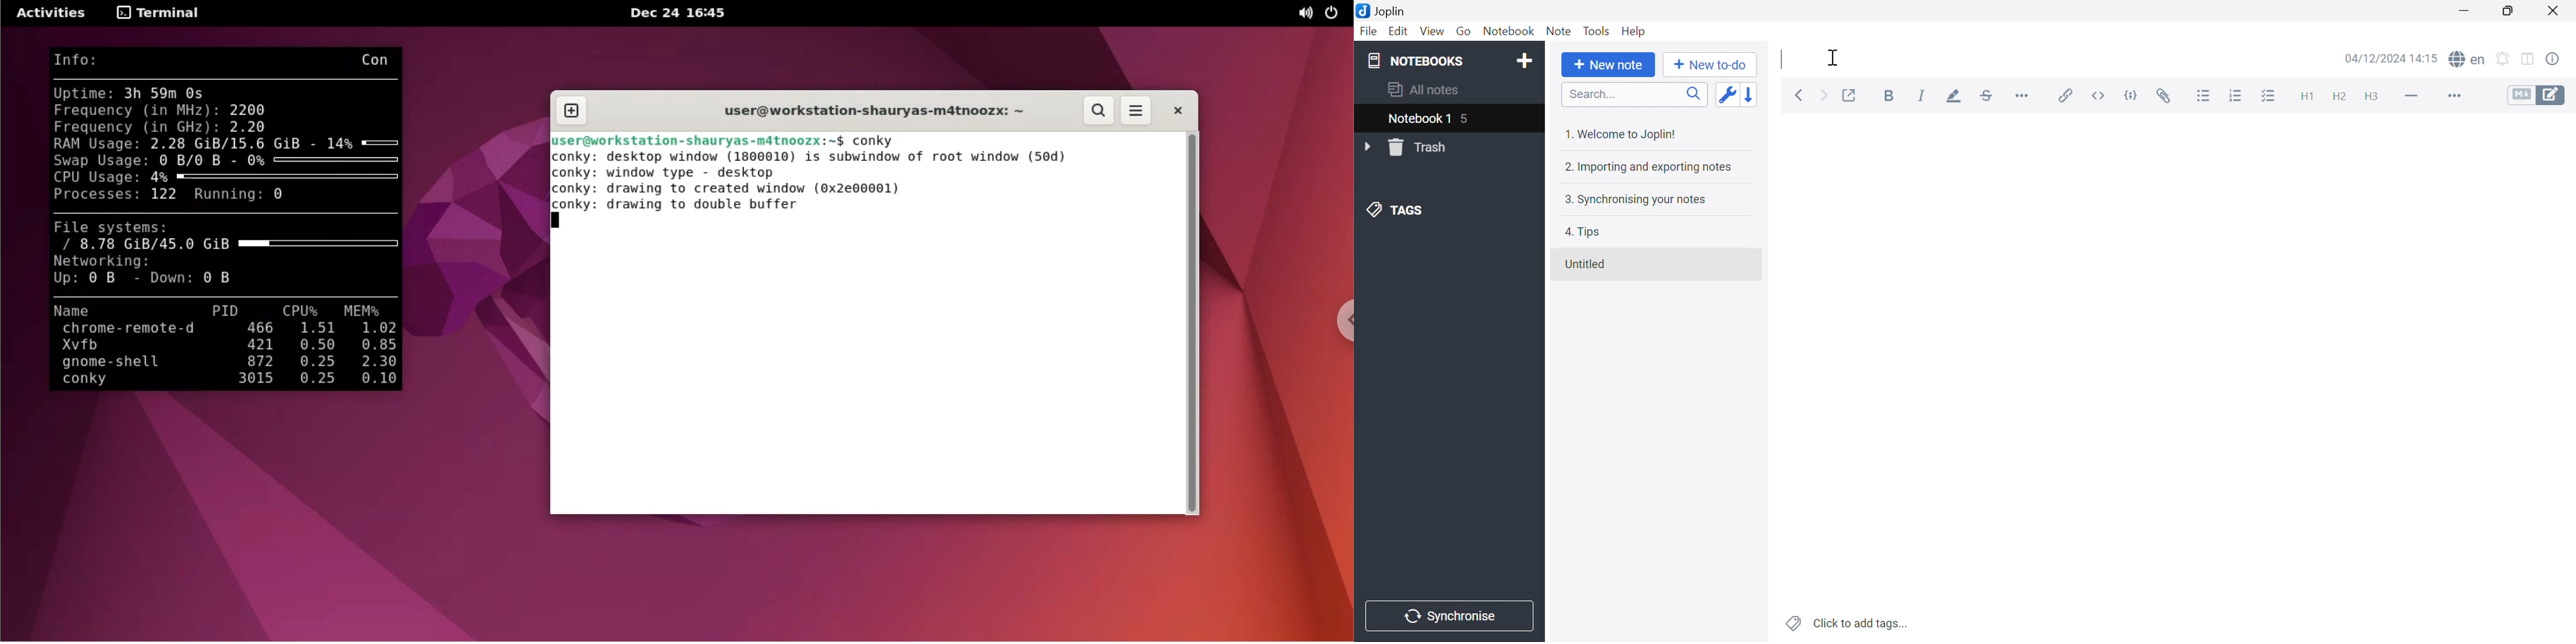 The height and width of the screenshot is (644, 2576). Describe the element at coordinates (1849, 624) in the screenshot. I see `Click to add tags...` at that location.